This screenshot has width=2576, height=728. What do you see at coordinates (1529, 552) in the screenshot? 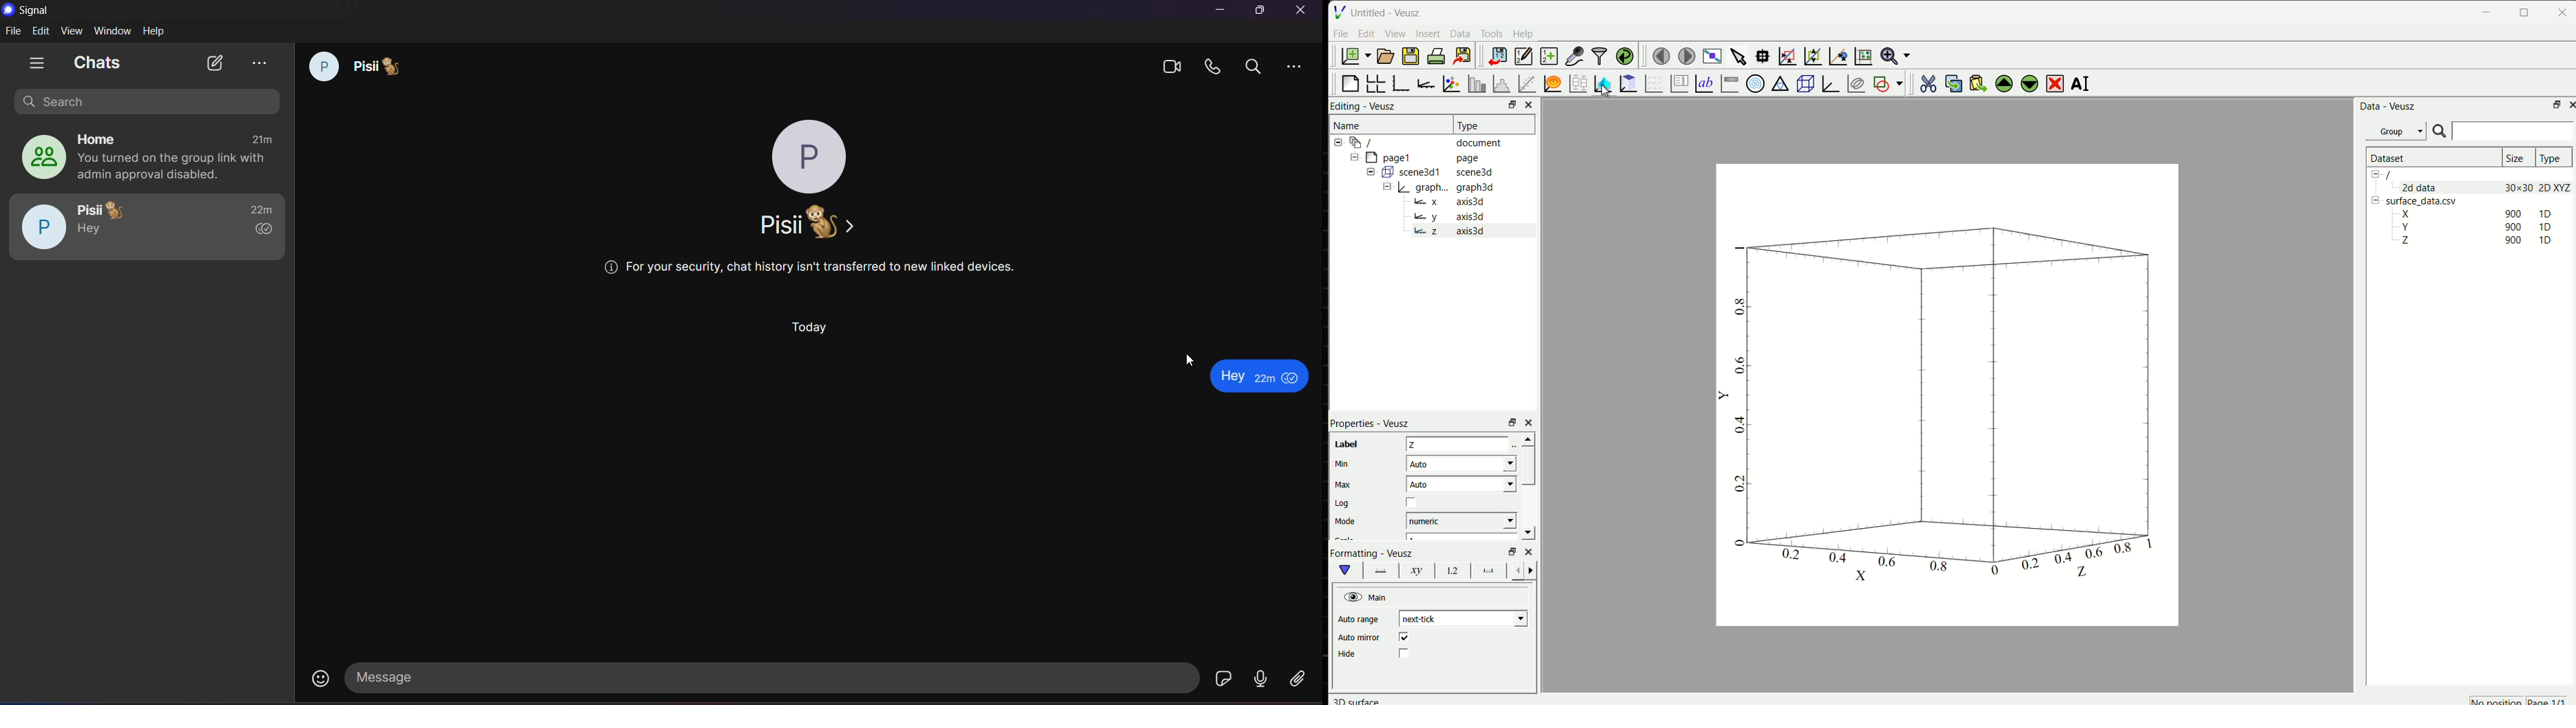
I see `close` at bounding box center [1529, 552].